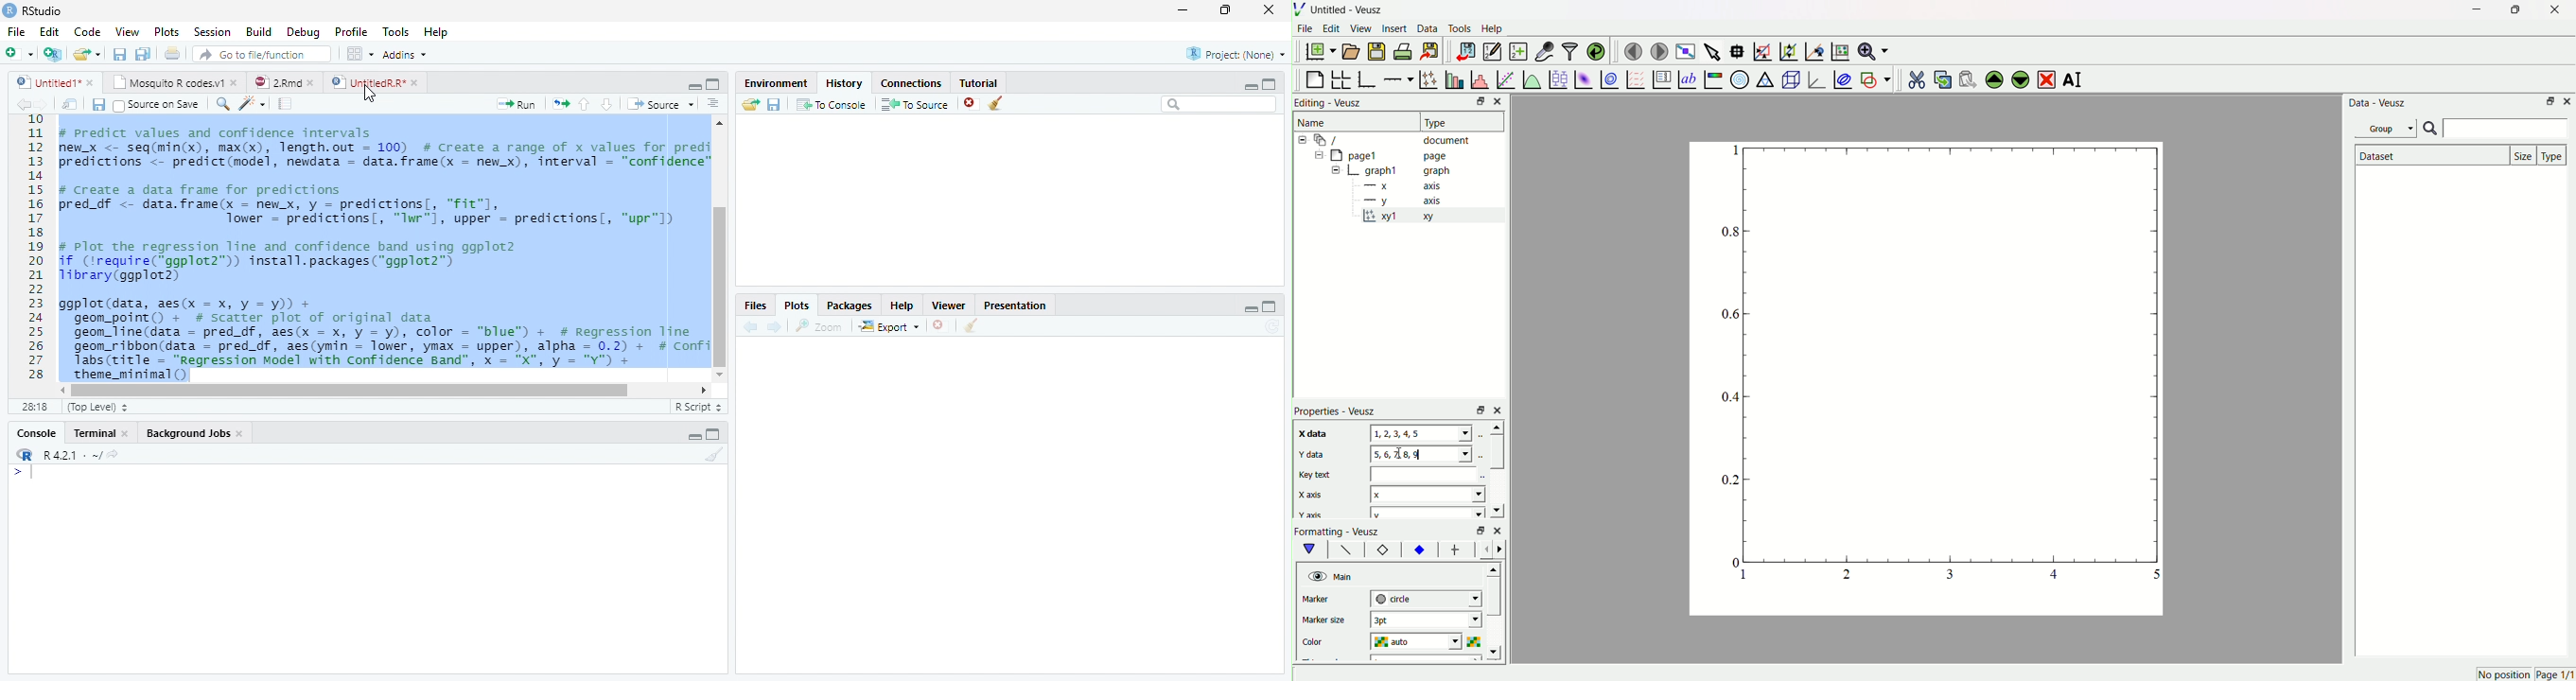  Describe the element at coordinates (398, 32) in the screenshot. I see `Tools` at that location.